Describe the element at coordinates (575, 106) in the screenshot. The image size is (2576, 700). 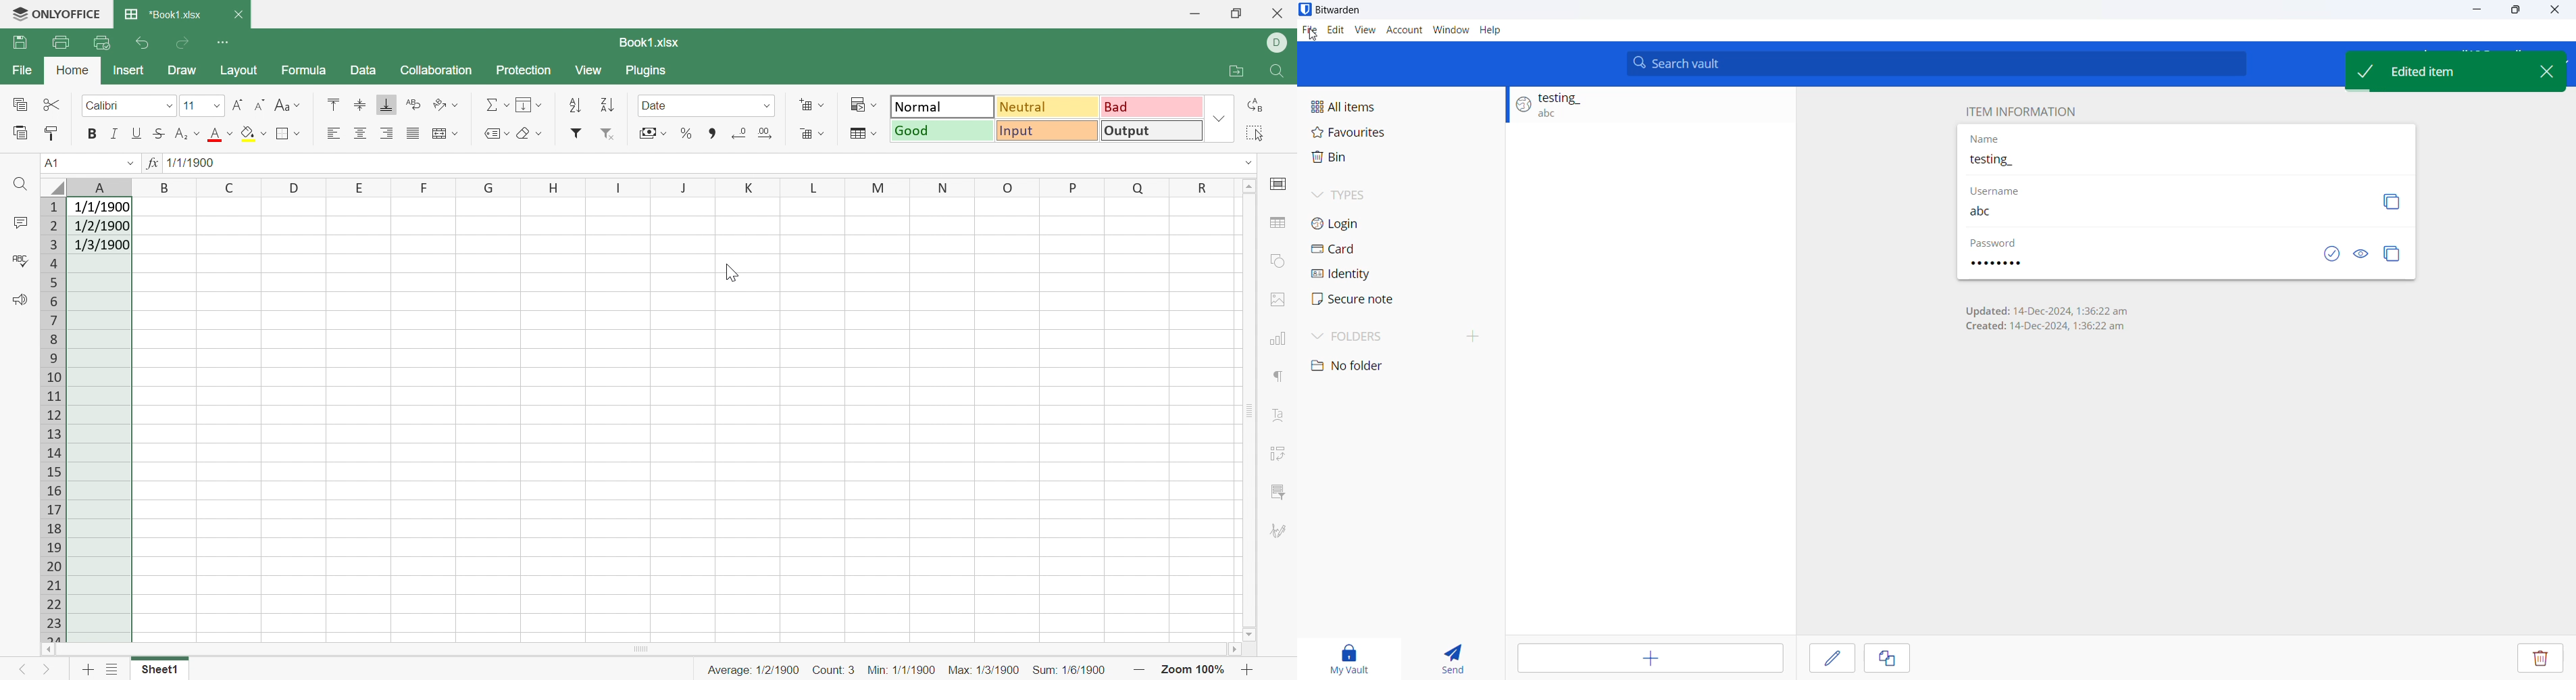
I see `Sort ascending` at that location.